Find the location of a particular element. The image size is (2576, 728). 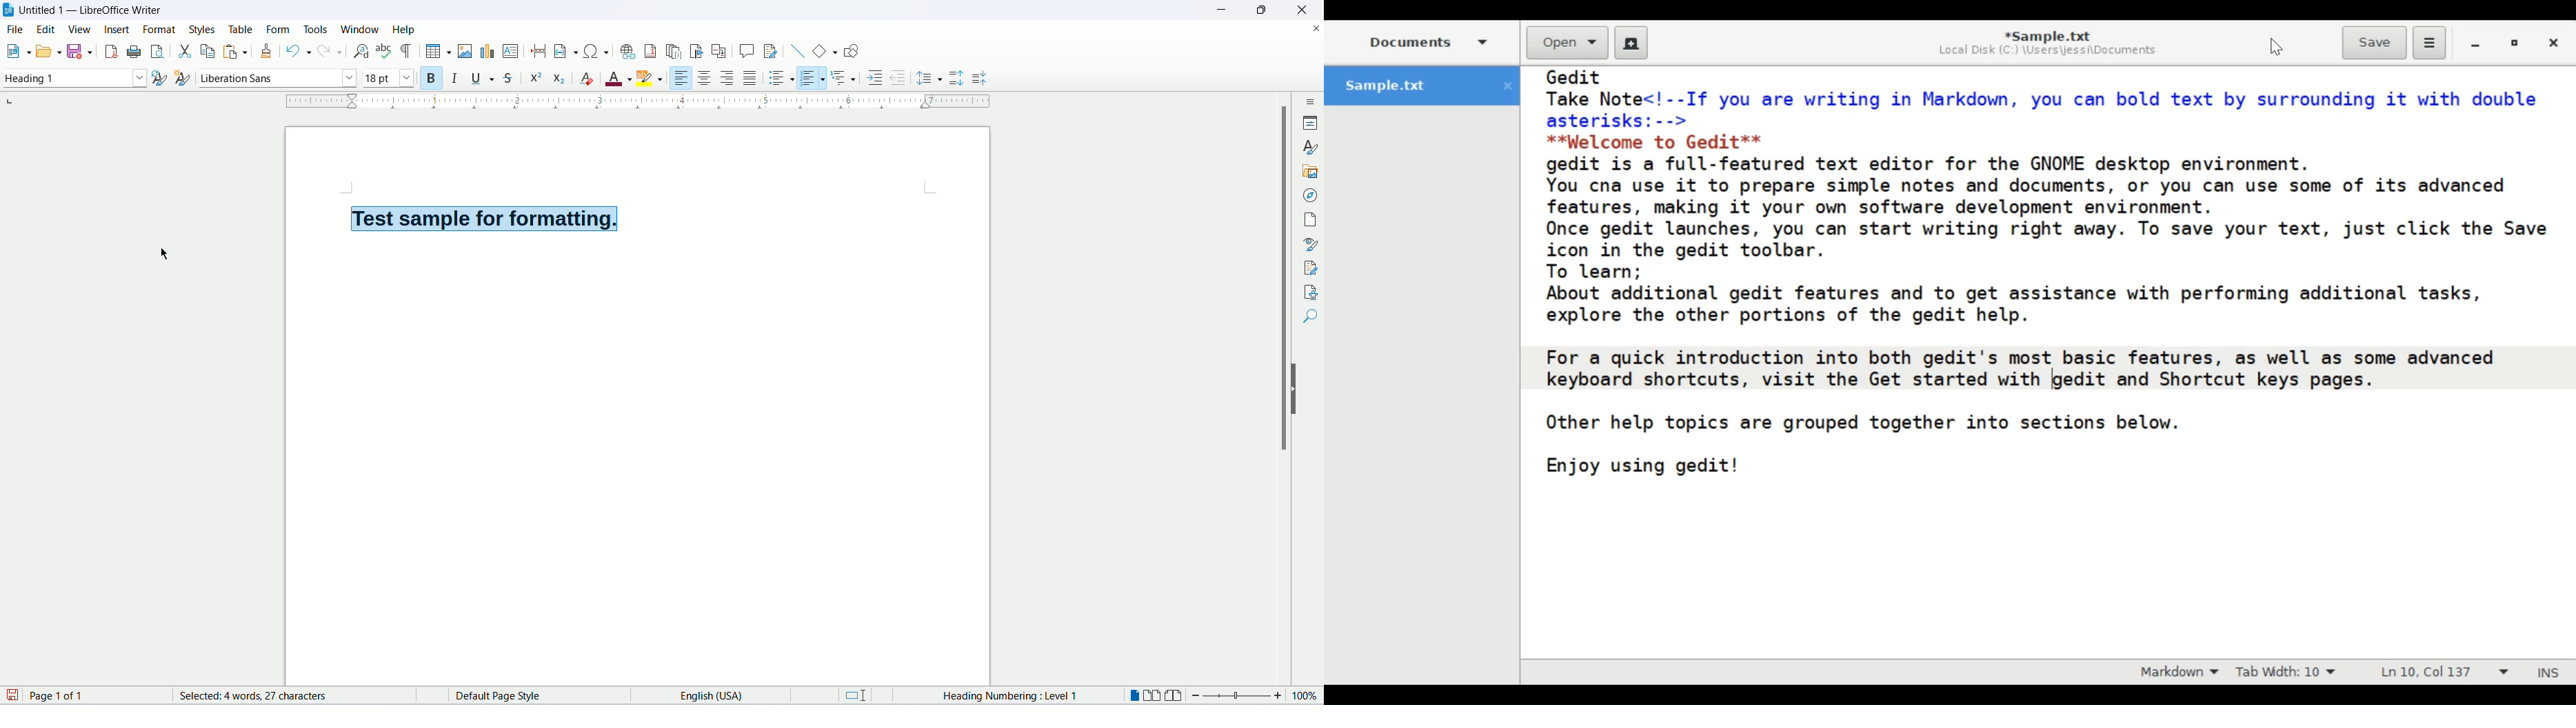

format outline is located at coordinates (846, 79).